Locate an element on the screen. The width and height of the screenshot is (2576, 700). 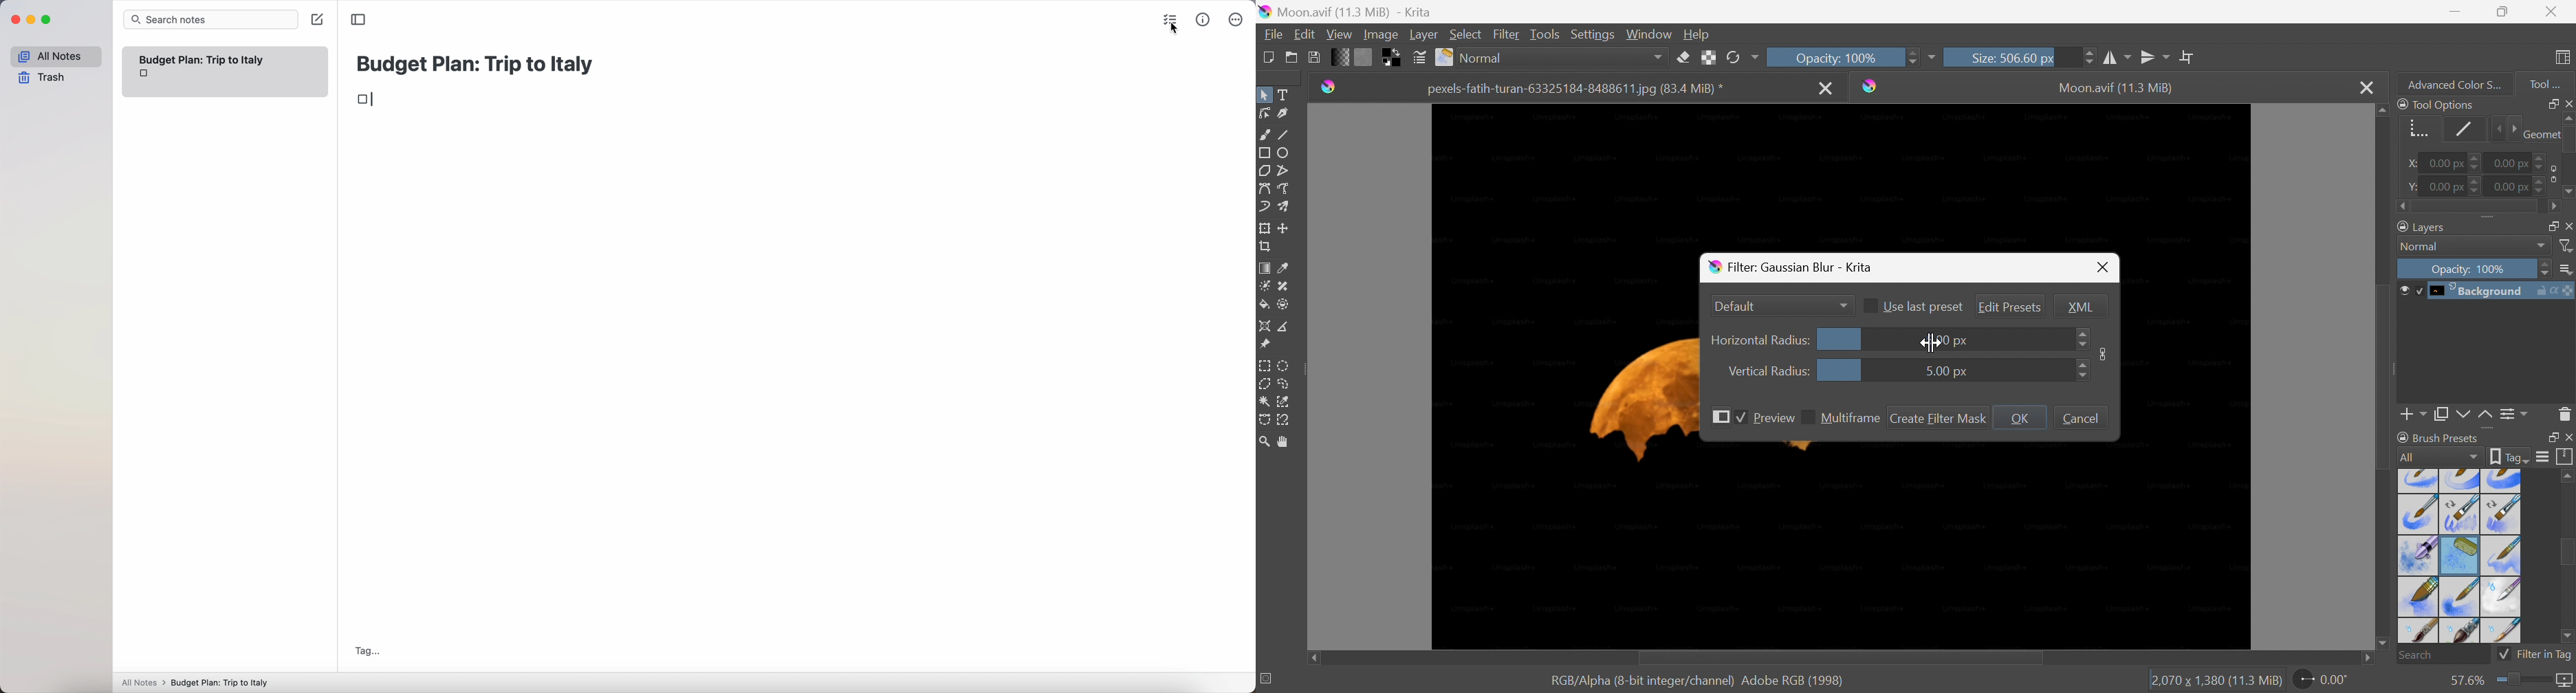
Budget plan trip to Italy note is located at coordinates (203, 59).